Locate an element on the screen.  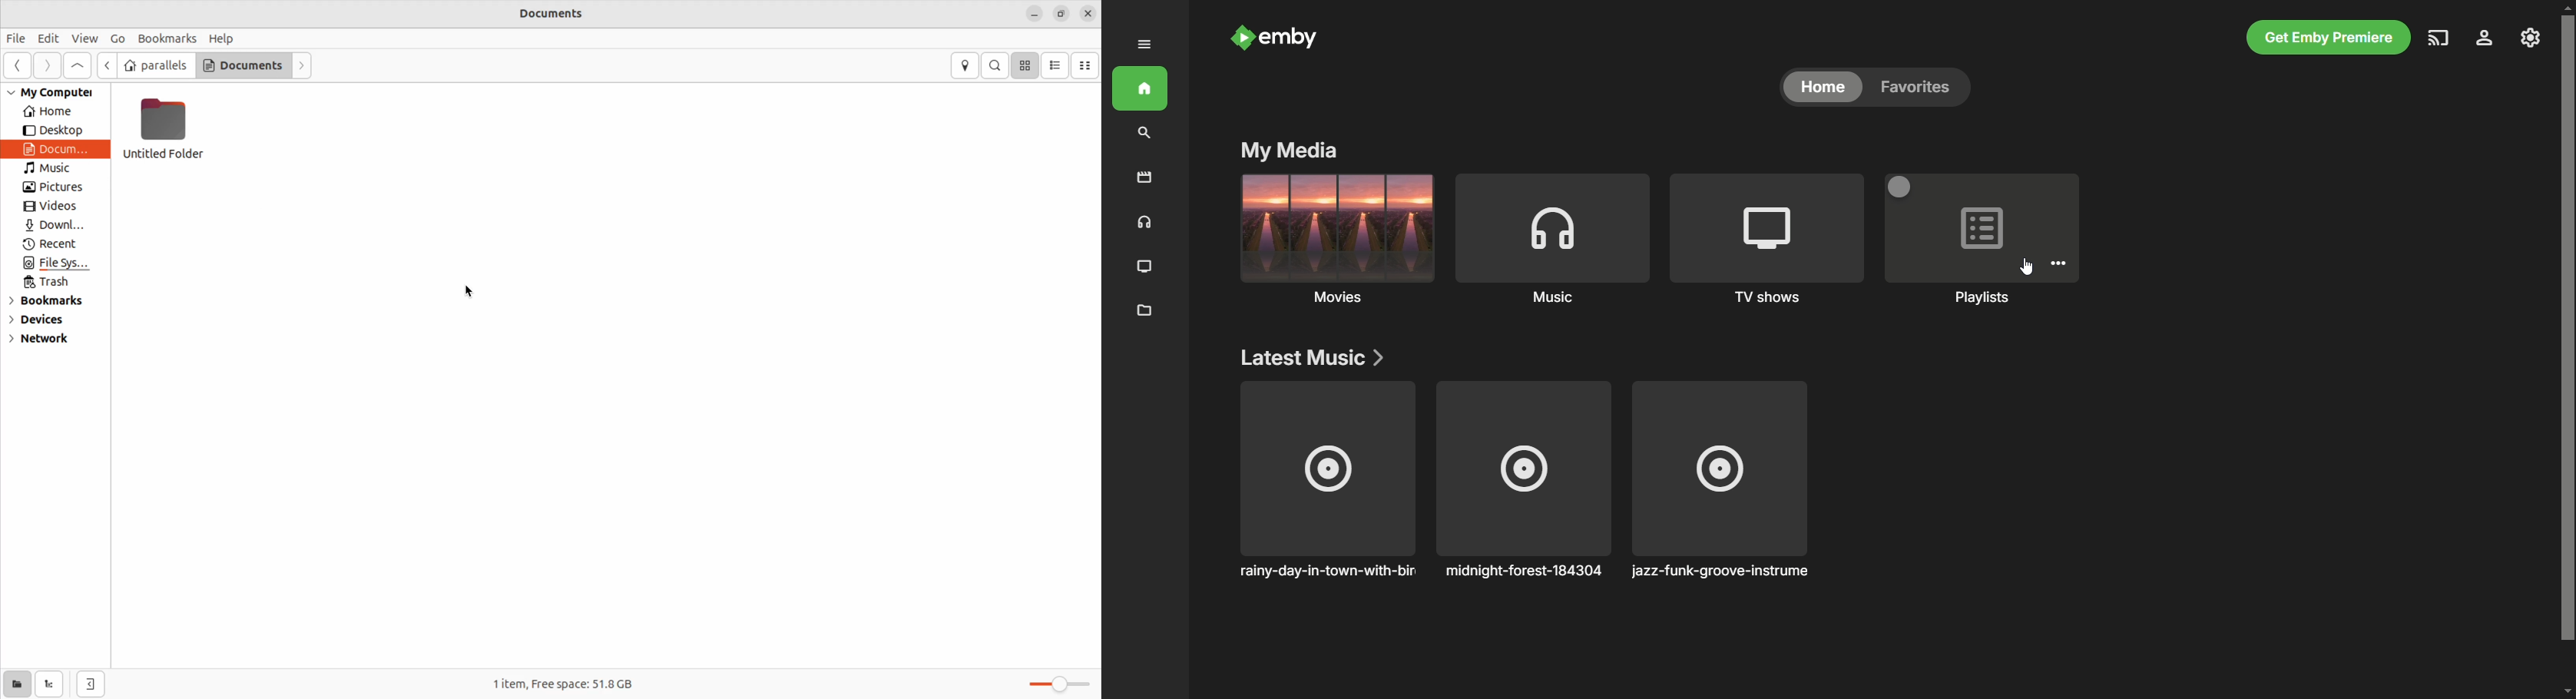
View is located at coordinates (85, 36).